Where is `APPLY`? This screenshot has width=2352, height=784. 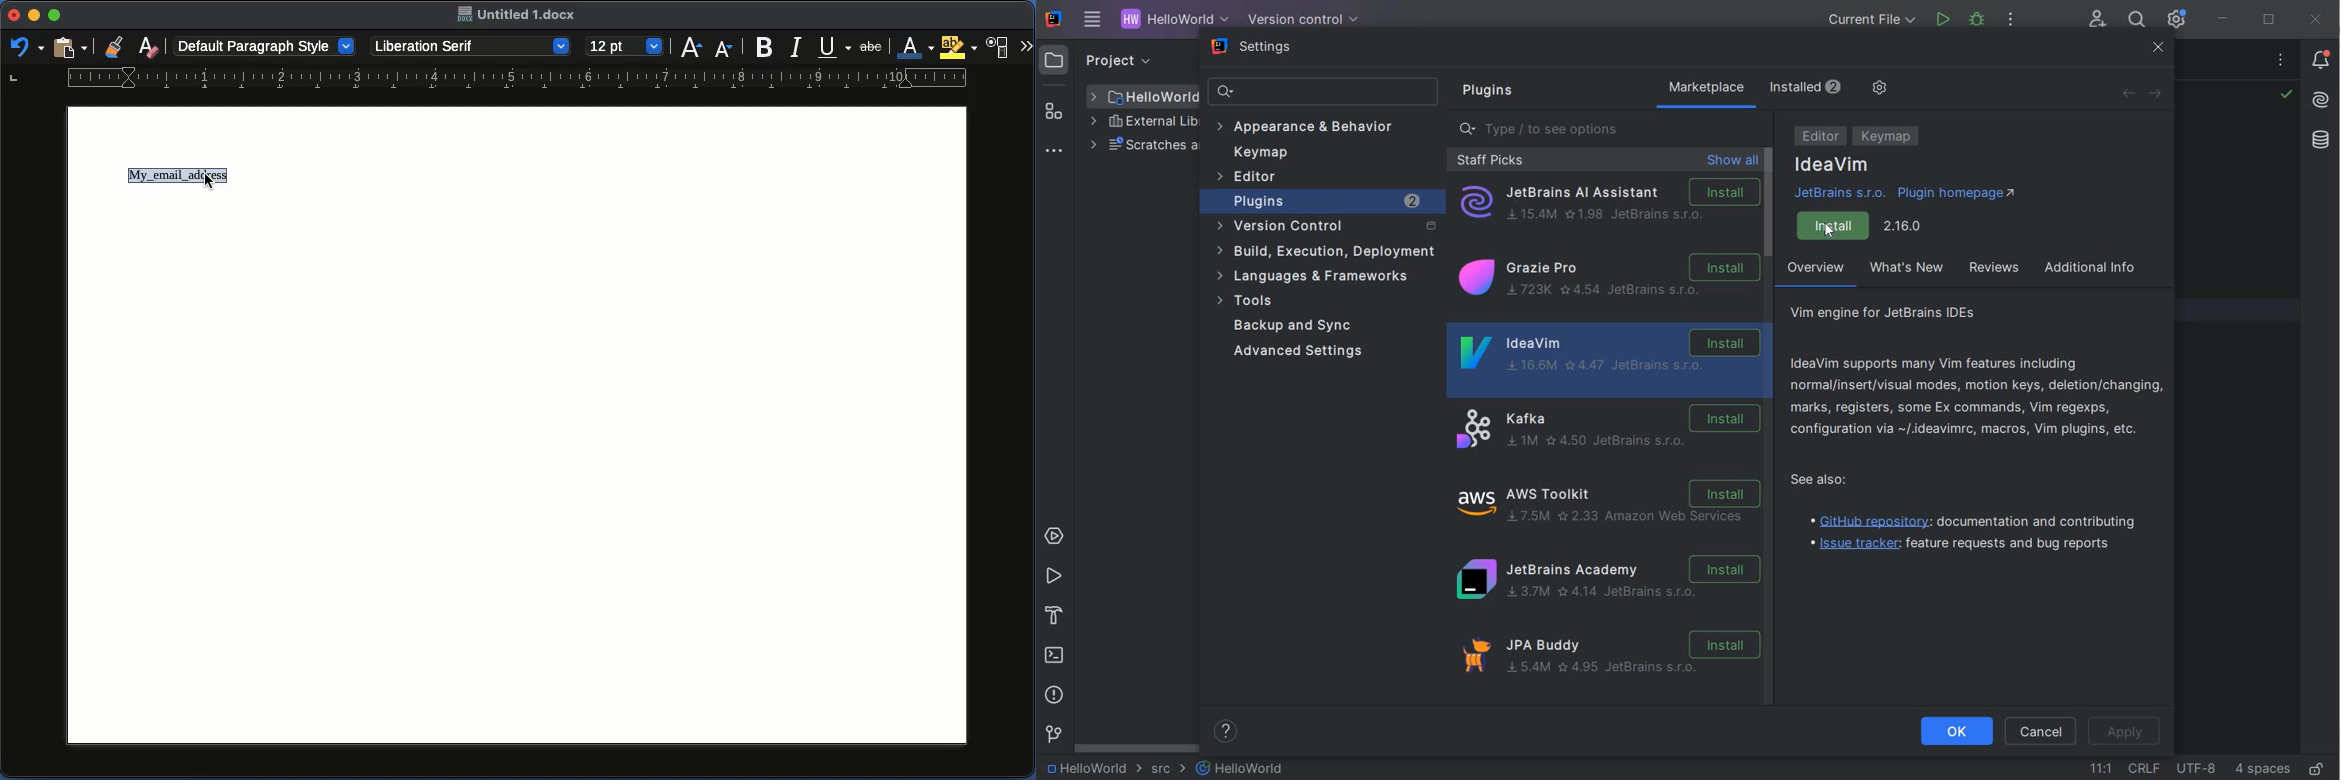 APPLY is located at coordinates (2125, 732).